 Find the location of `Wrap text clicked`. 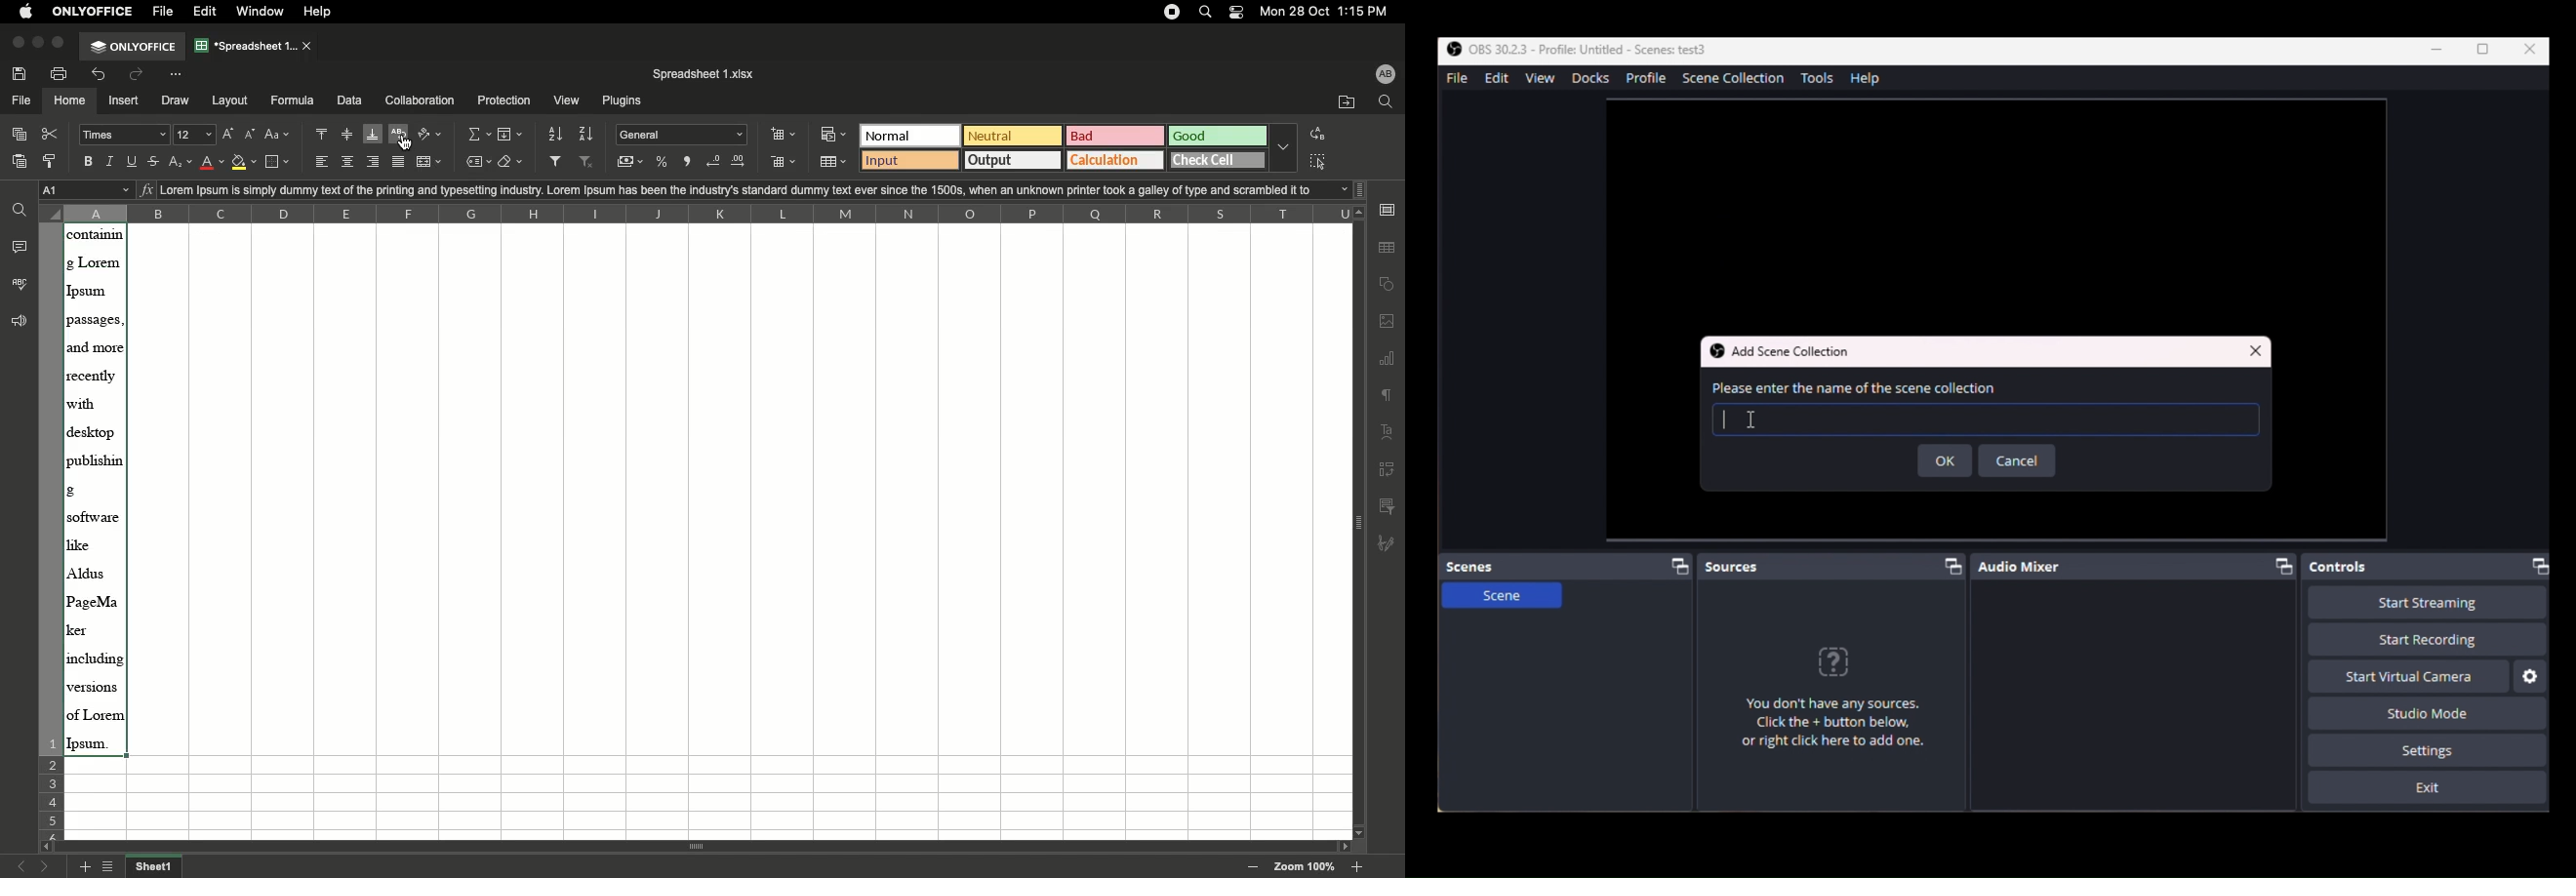

Wrap text clicked is located at coordinates (400, 137).